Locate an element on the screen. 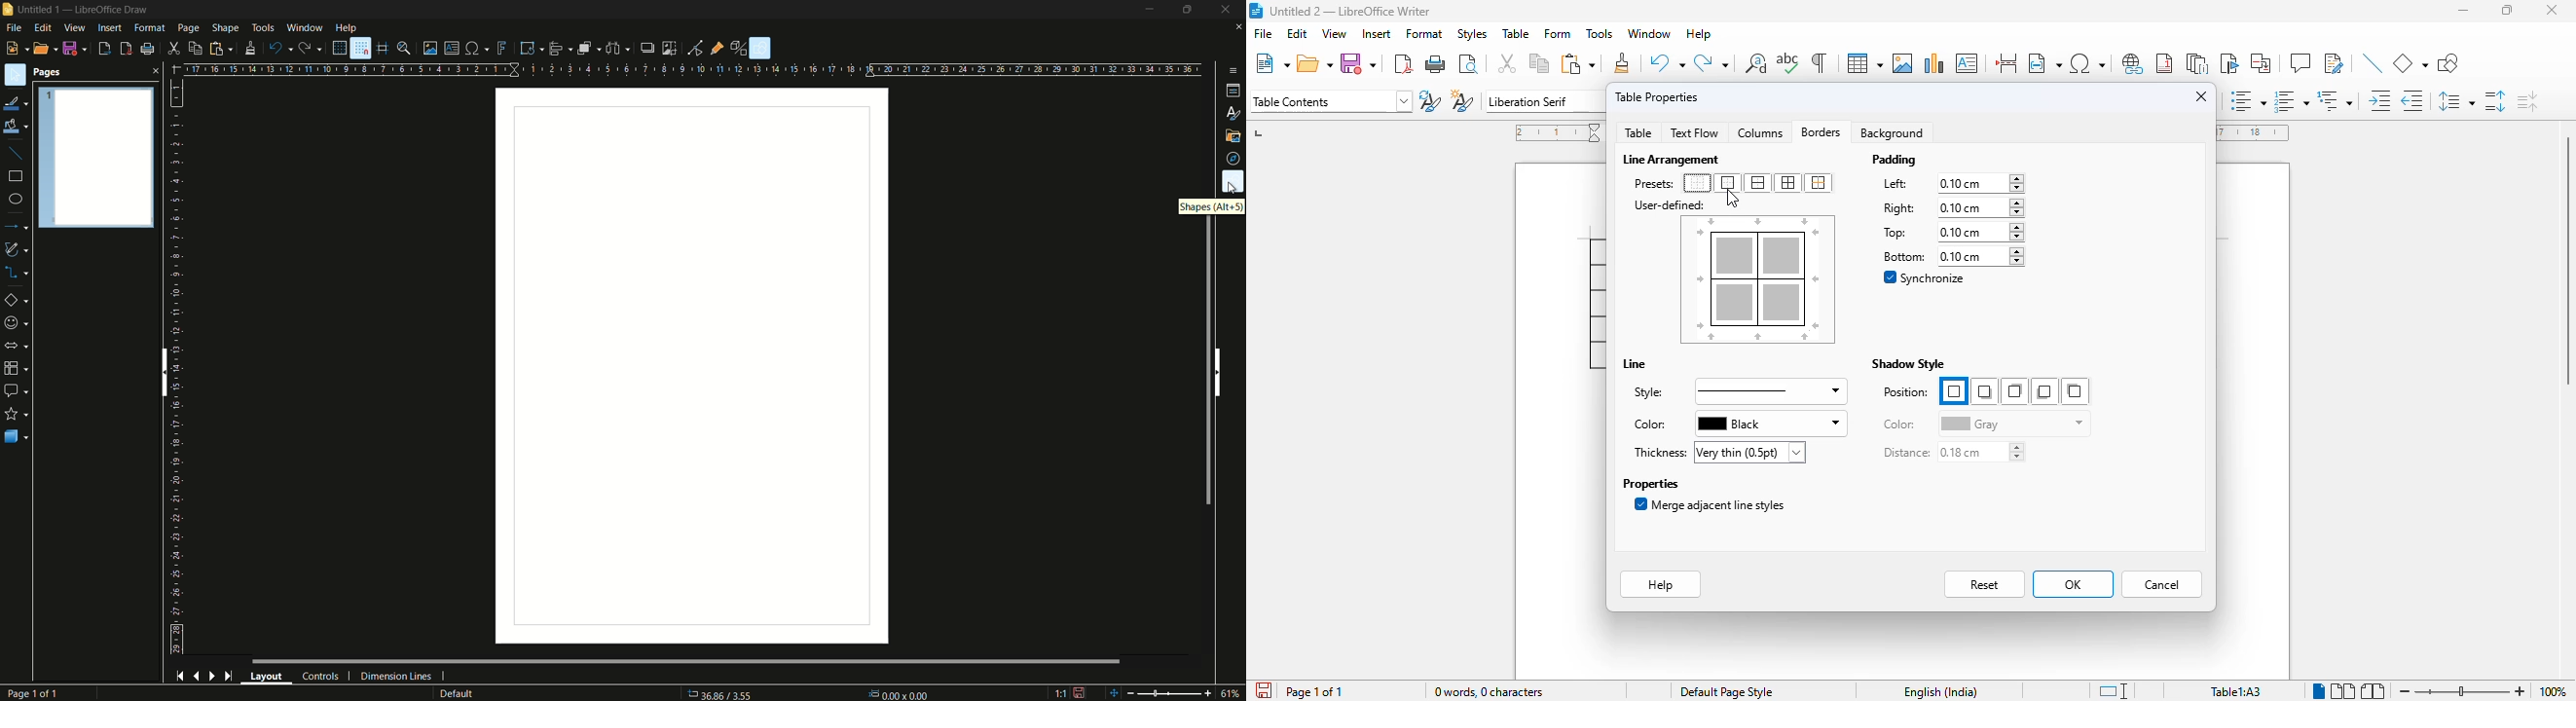  zoom out is located at coordinates (2406, 691).